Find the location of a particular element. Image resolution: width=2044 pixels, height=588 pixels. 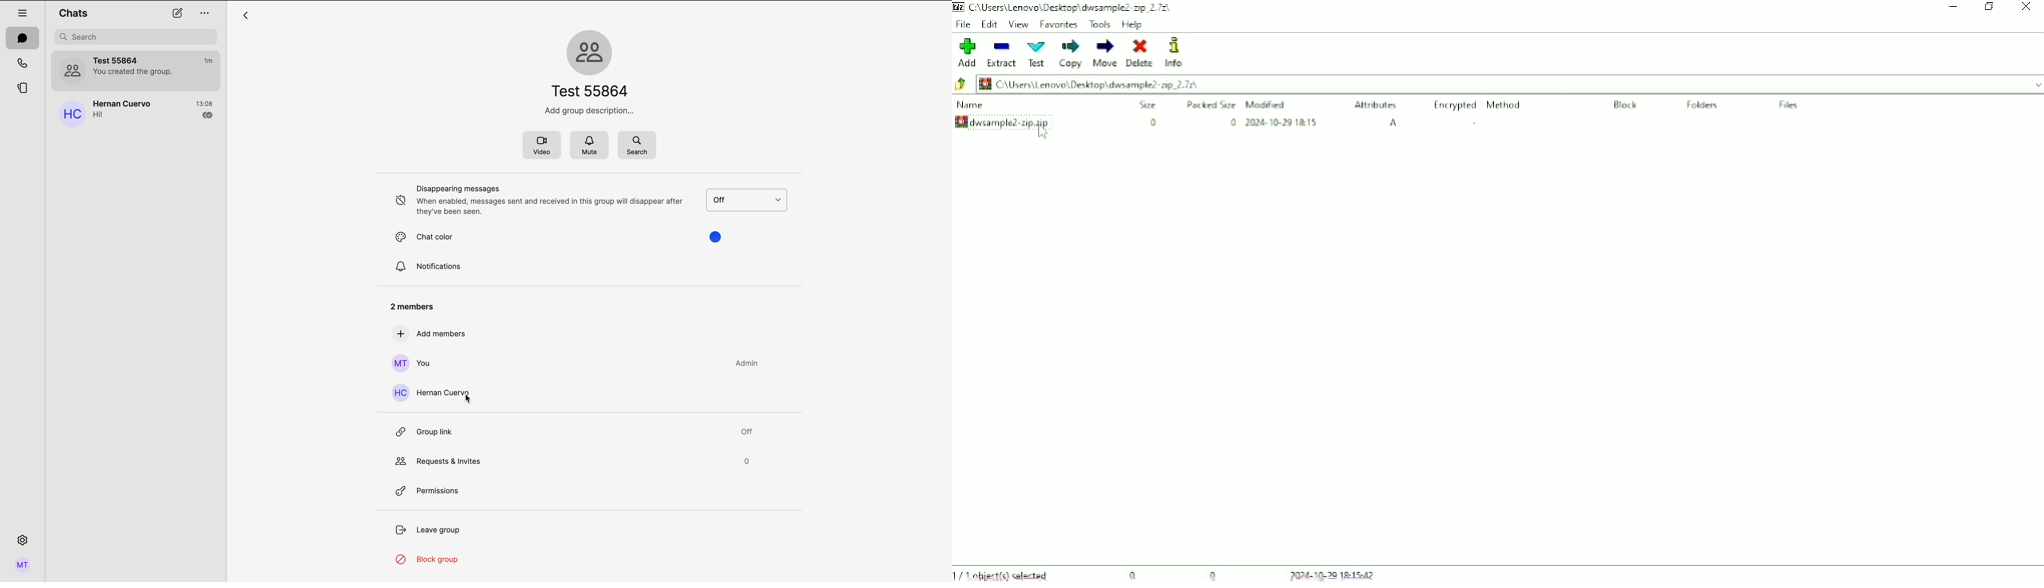

cursor is located at coordinates (468, 400).